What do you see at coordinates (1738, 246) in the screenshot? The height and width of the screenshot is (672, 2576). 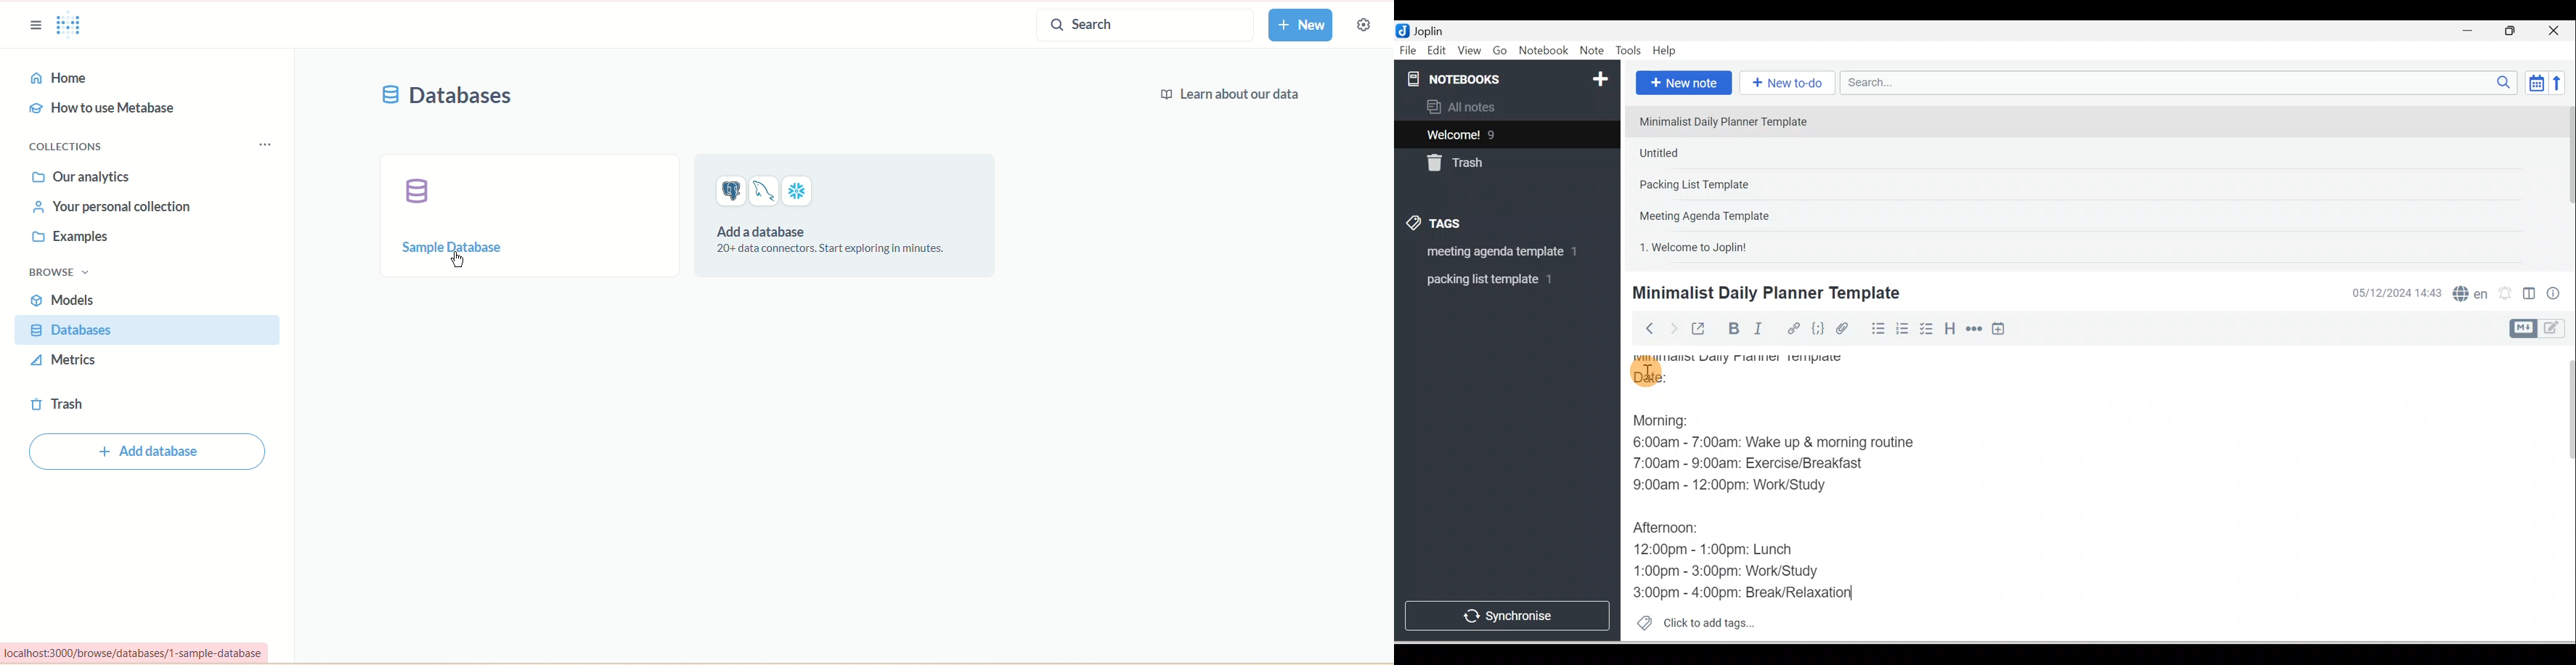 I see `Note 5` at bounding box center [1738, 246].